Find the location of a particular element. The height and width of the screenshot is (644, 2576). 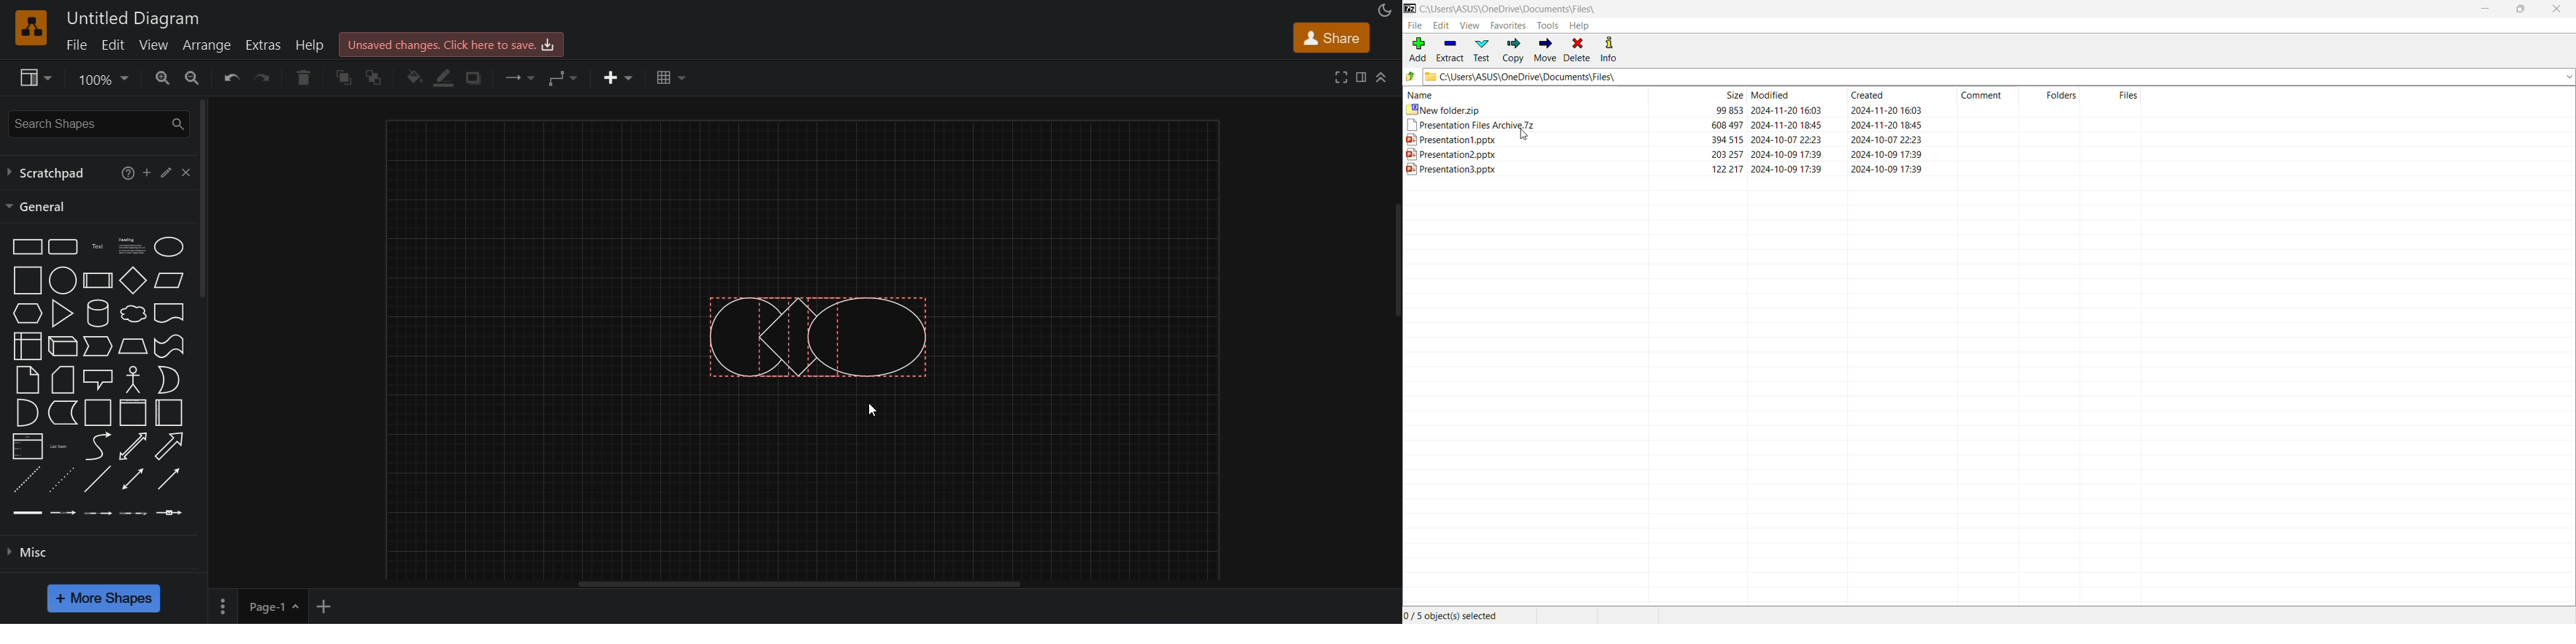

click here to save is located at coordinates (450, 44).